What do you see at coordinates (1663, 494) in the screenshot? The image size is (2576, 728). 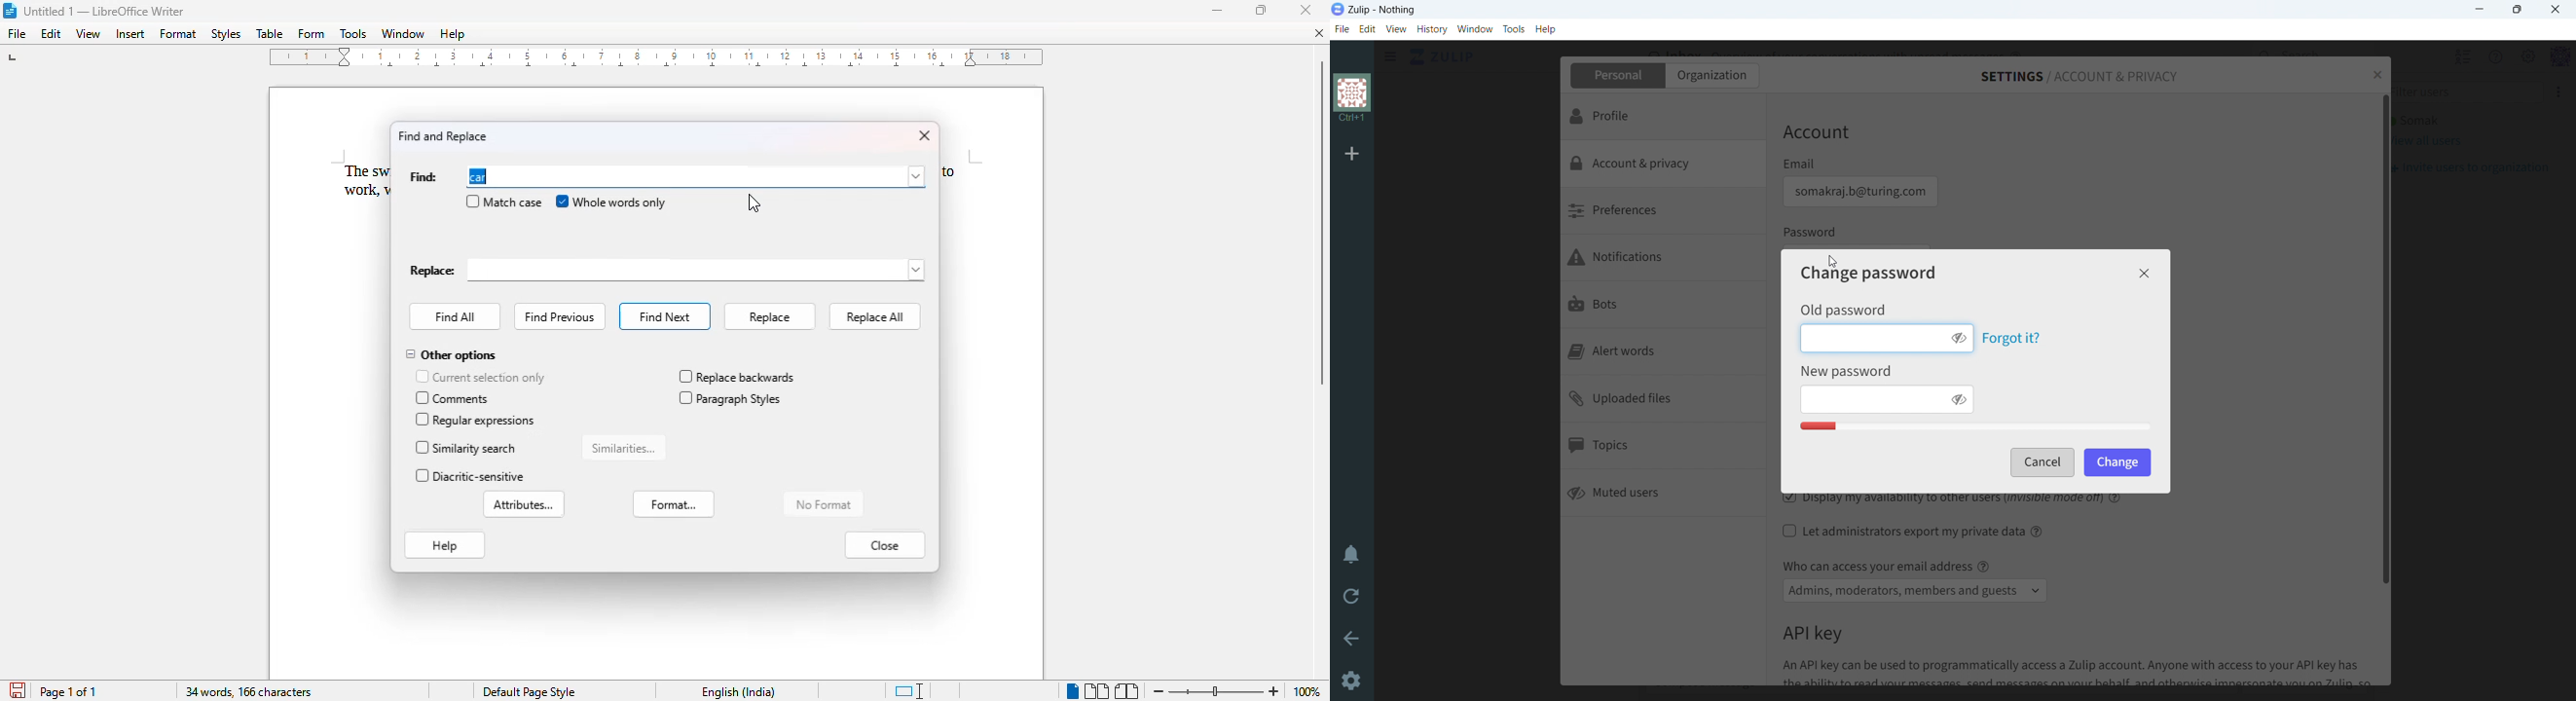 I see `muted users` at bounding box center [1663, 494].